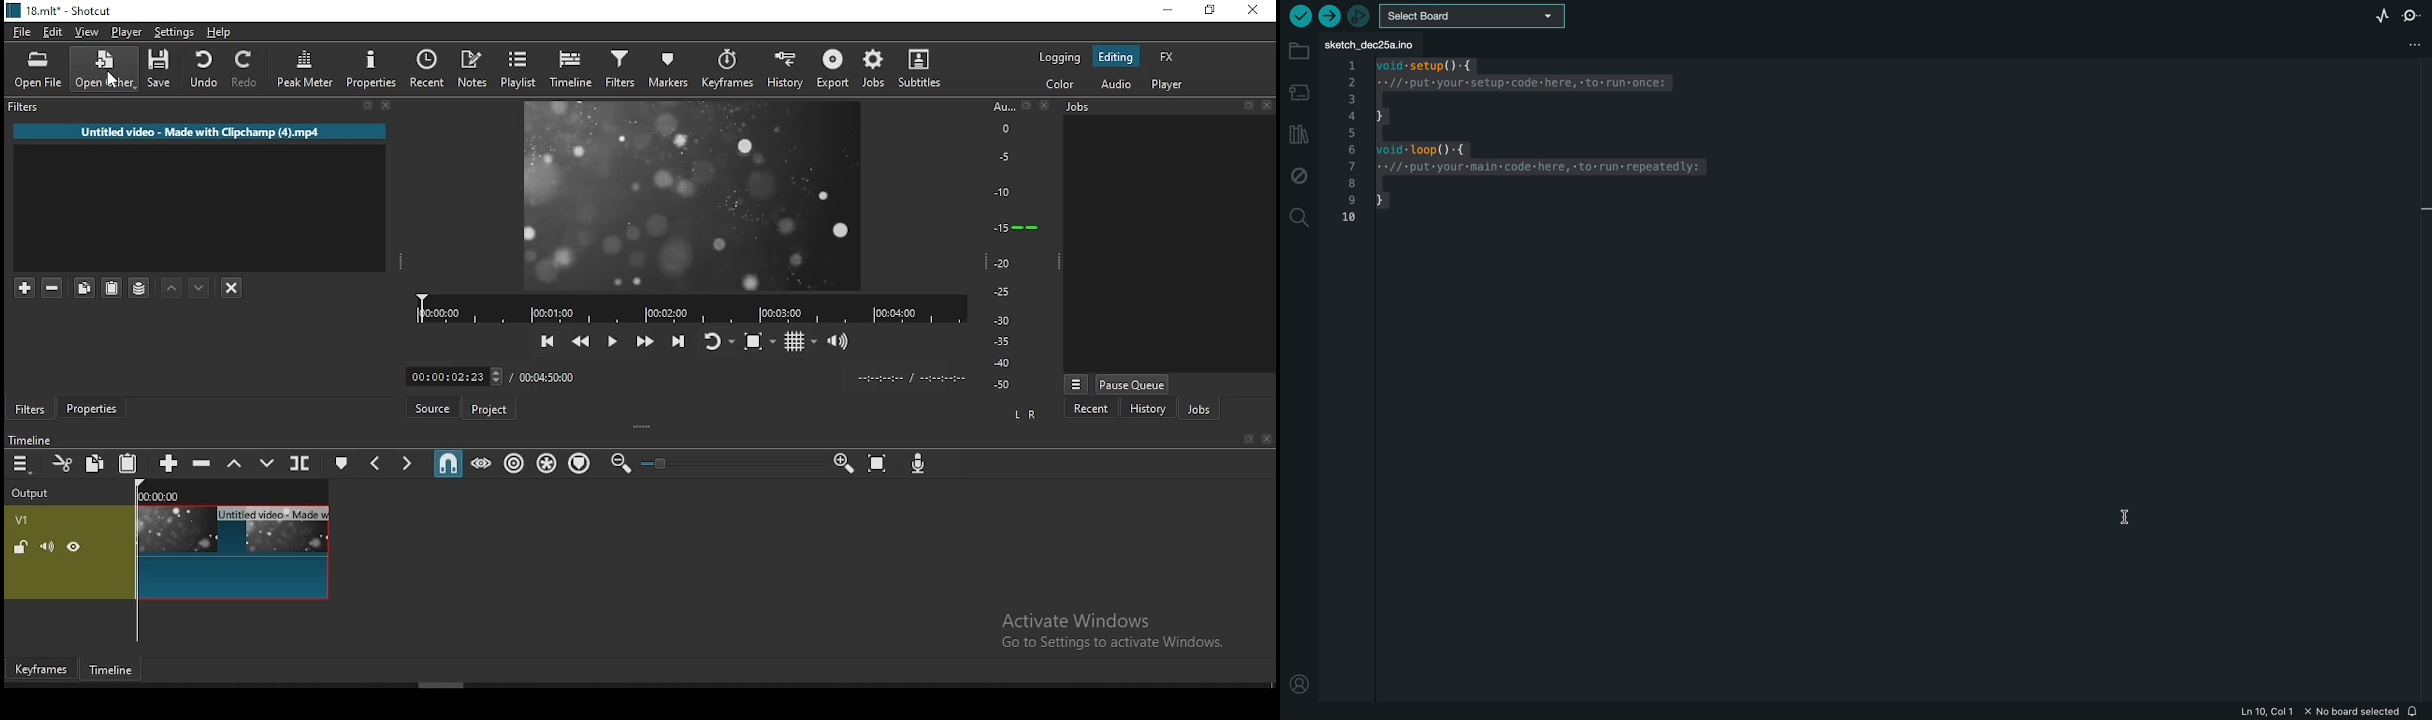  Describe the element at coordinates (1133, 383) in the screenshot. I see `pause queue` at that location.